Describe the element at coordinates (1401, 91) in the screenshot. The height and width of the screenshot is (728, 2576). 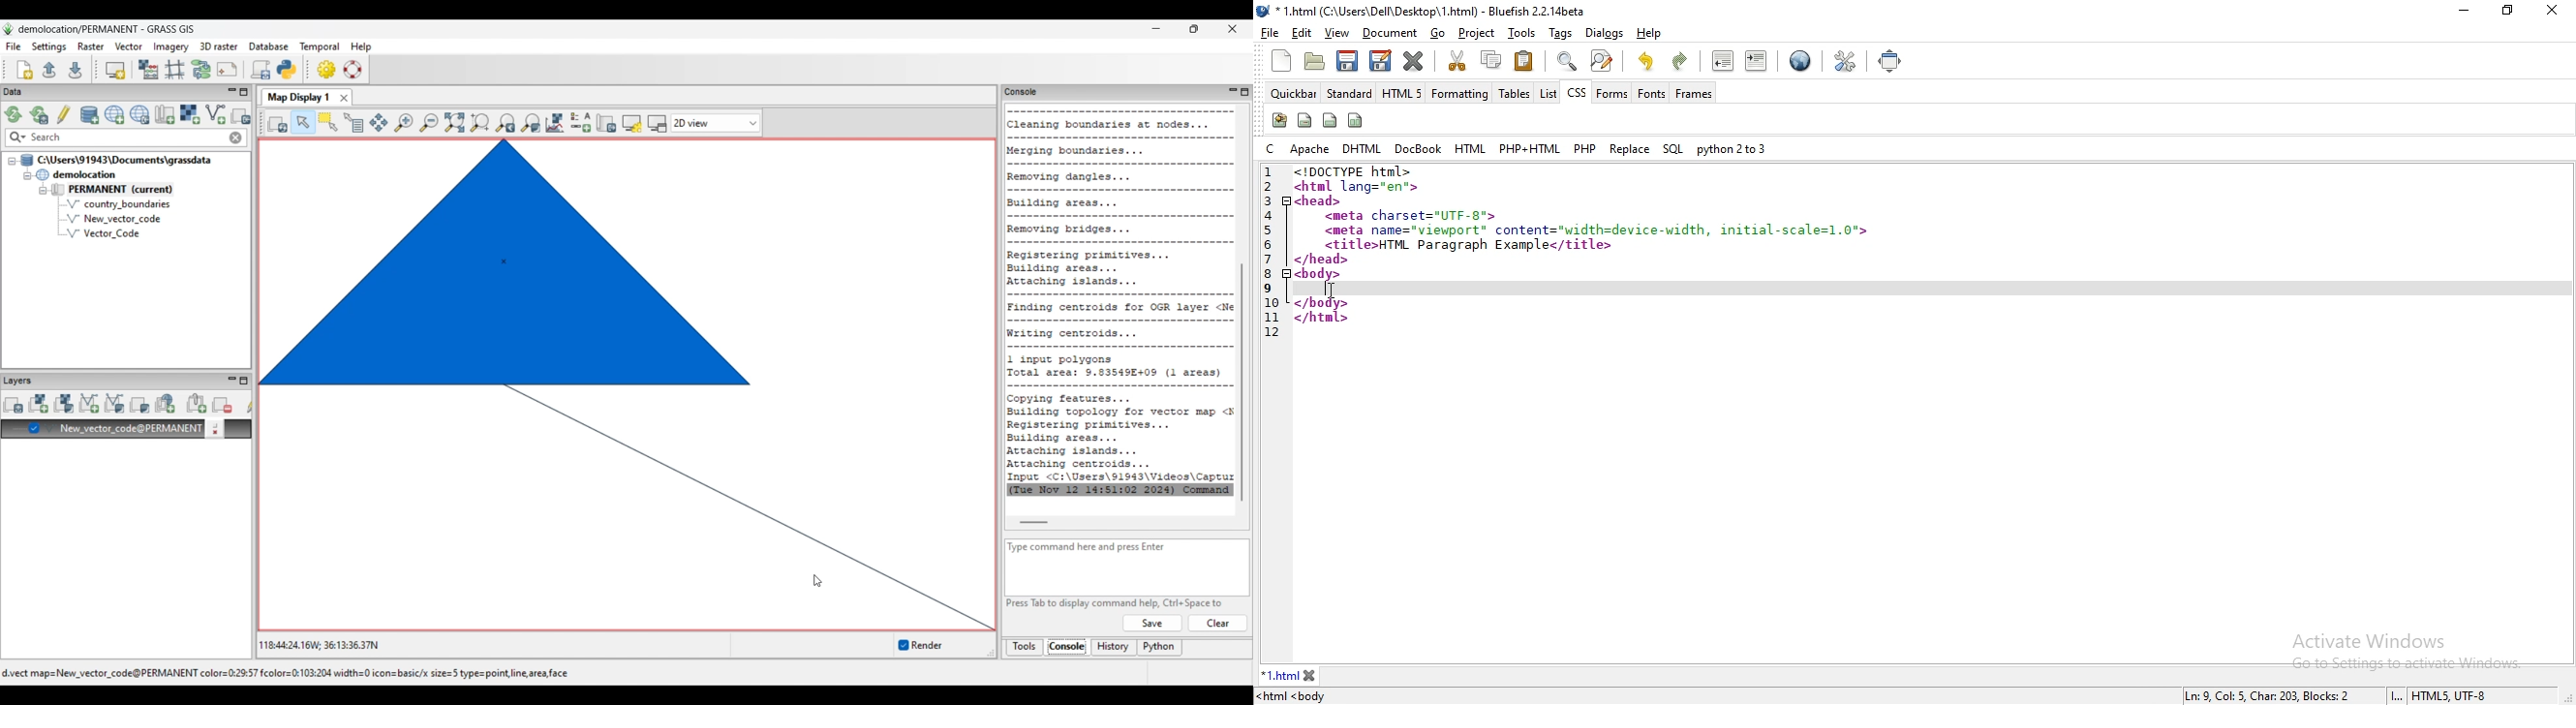
I see `HTML 5` at that location.